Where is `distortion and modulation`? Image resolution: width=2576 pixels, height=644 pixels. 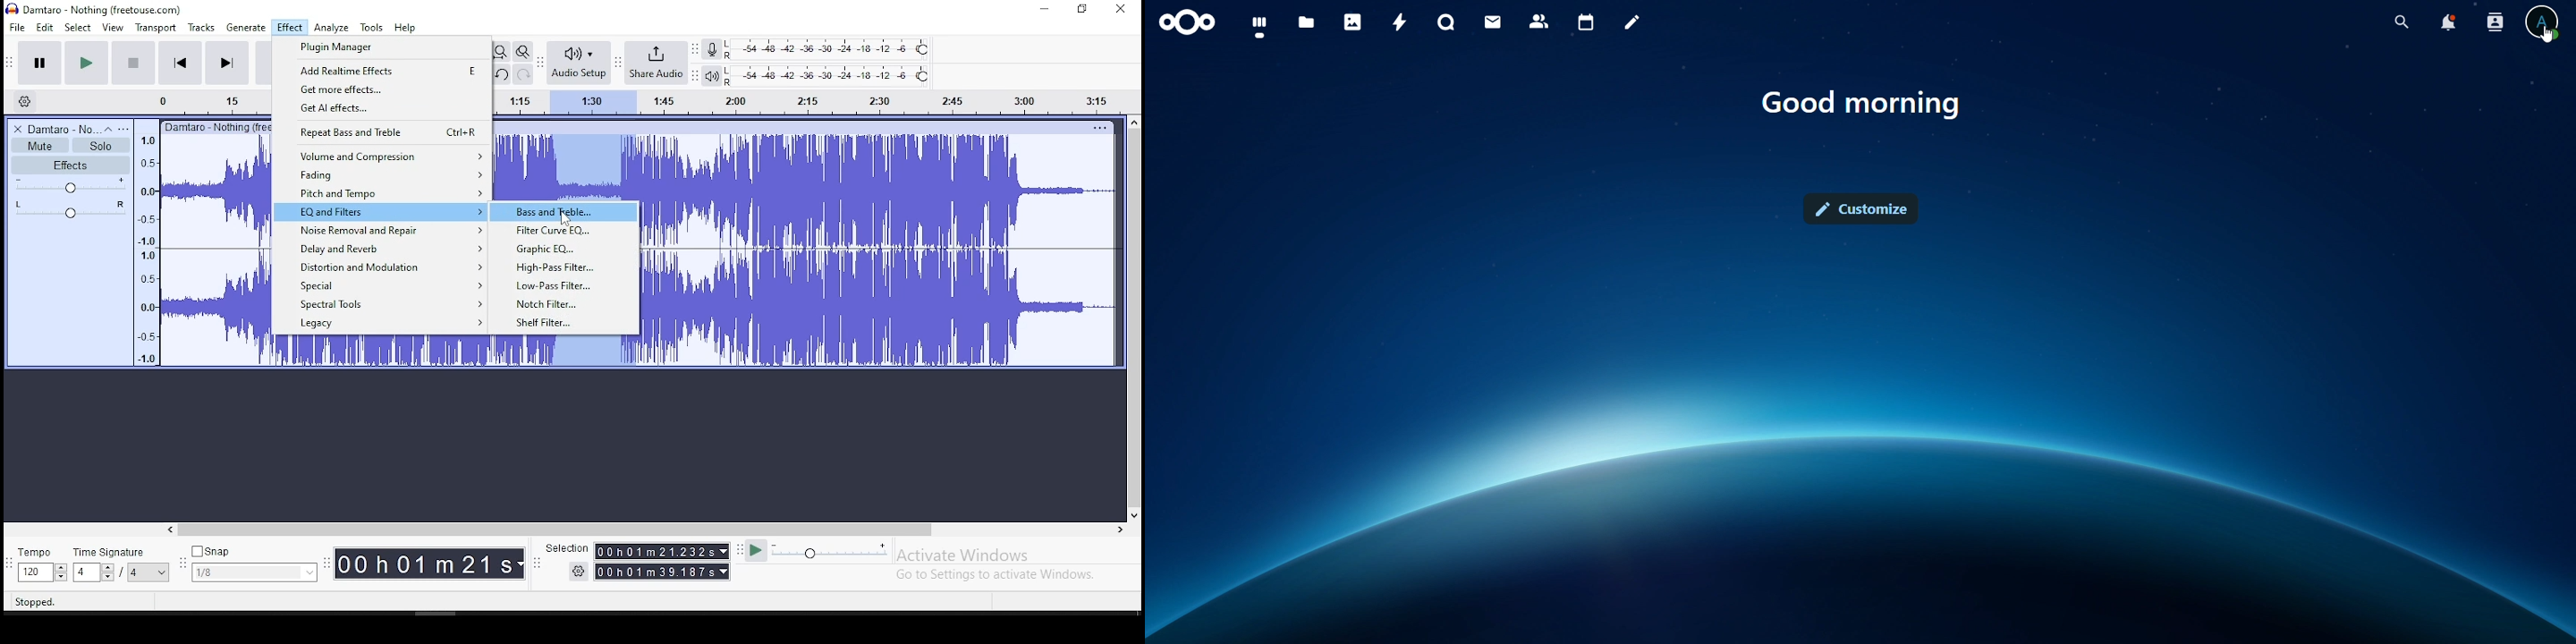
distortion and modulation is located at coordinates (381, 266).